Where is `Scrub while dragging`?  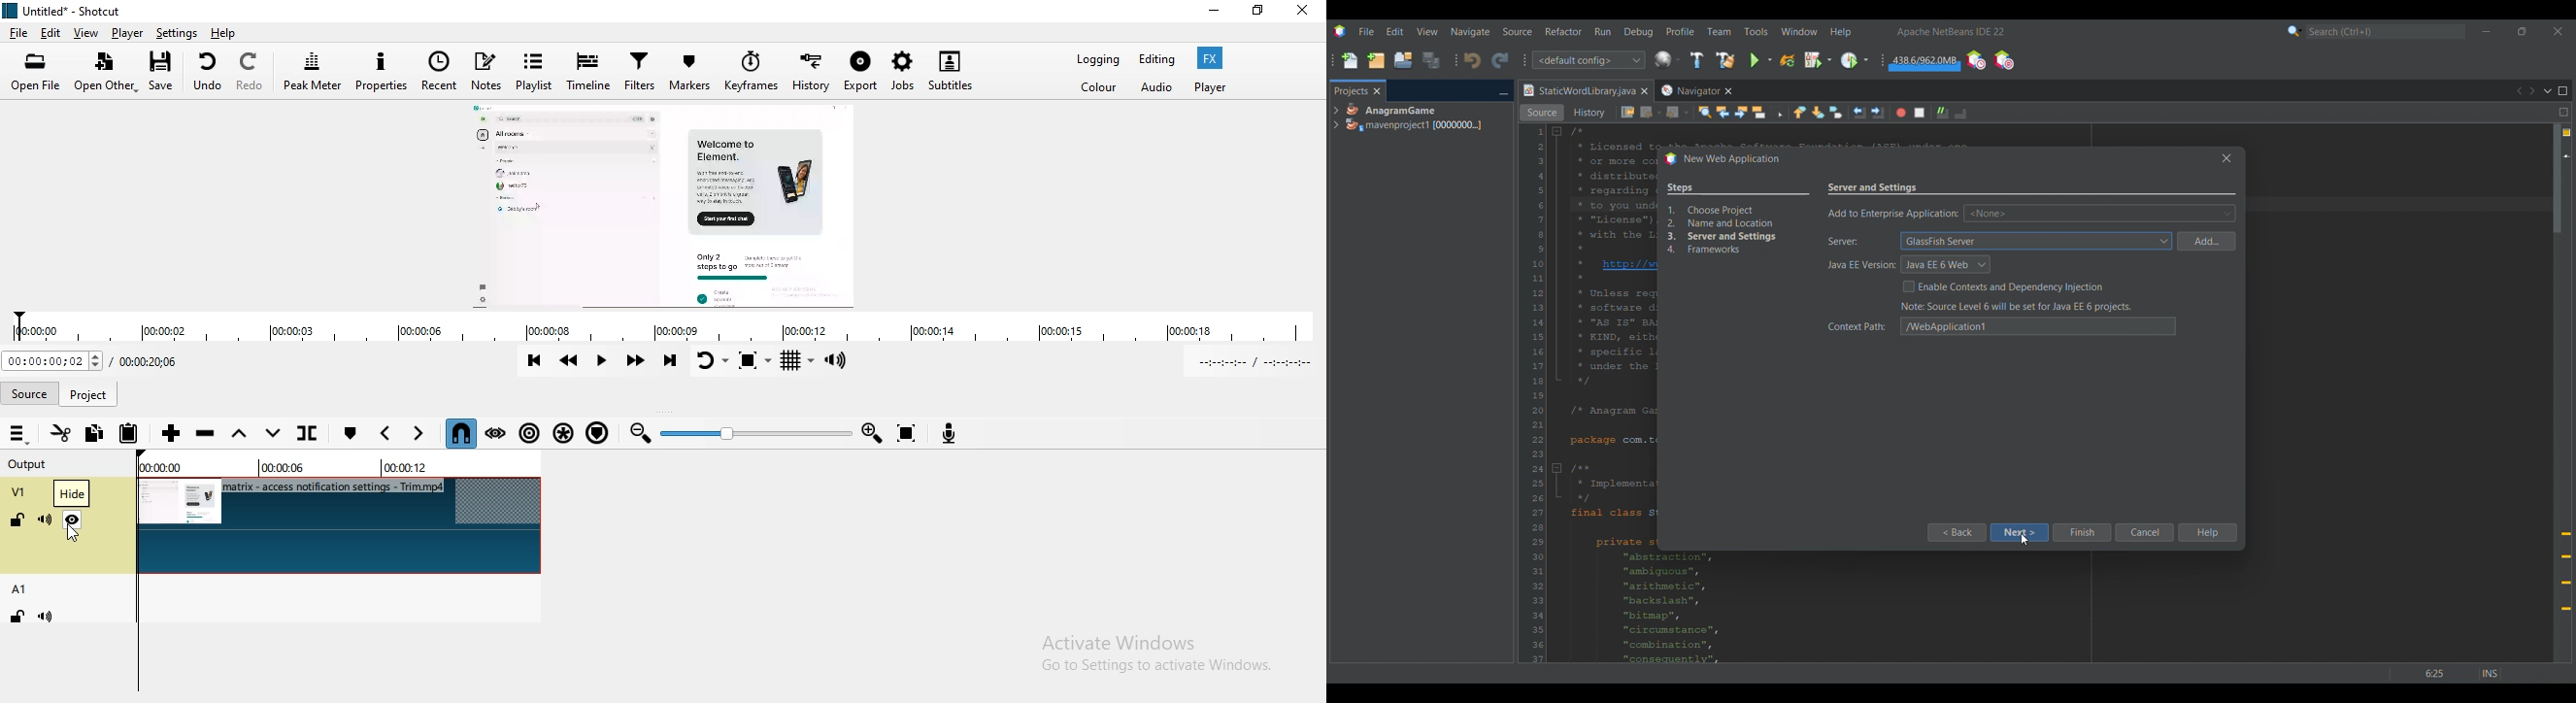
Scrub while dragging is located at coordinates (496, 433).